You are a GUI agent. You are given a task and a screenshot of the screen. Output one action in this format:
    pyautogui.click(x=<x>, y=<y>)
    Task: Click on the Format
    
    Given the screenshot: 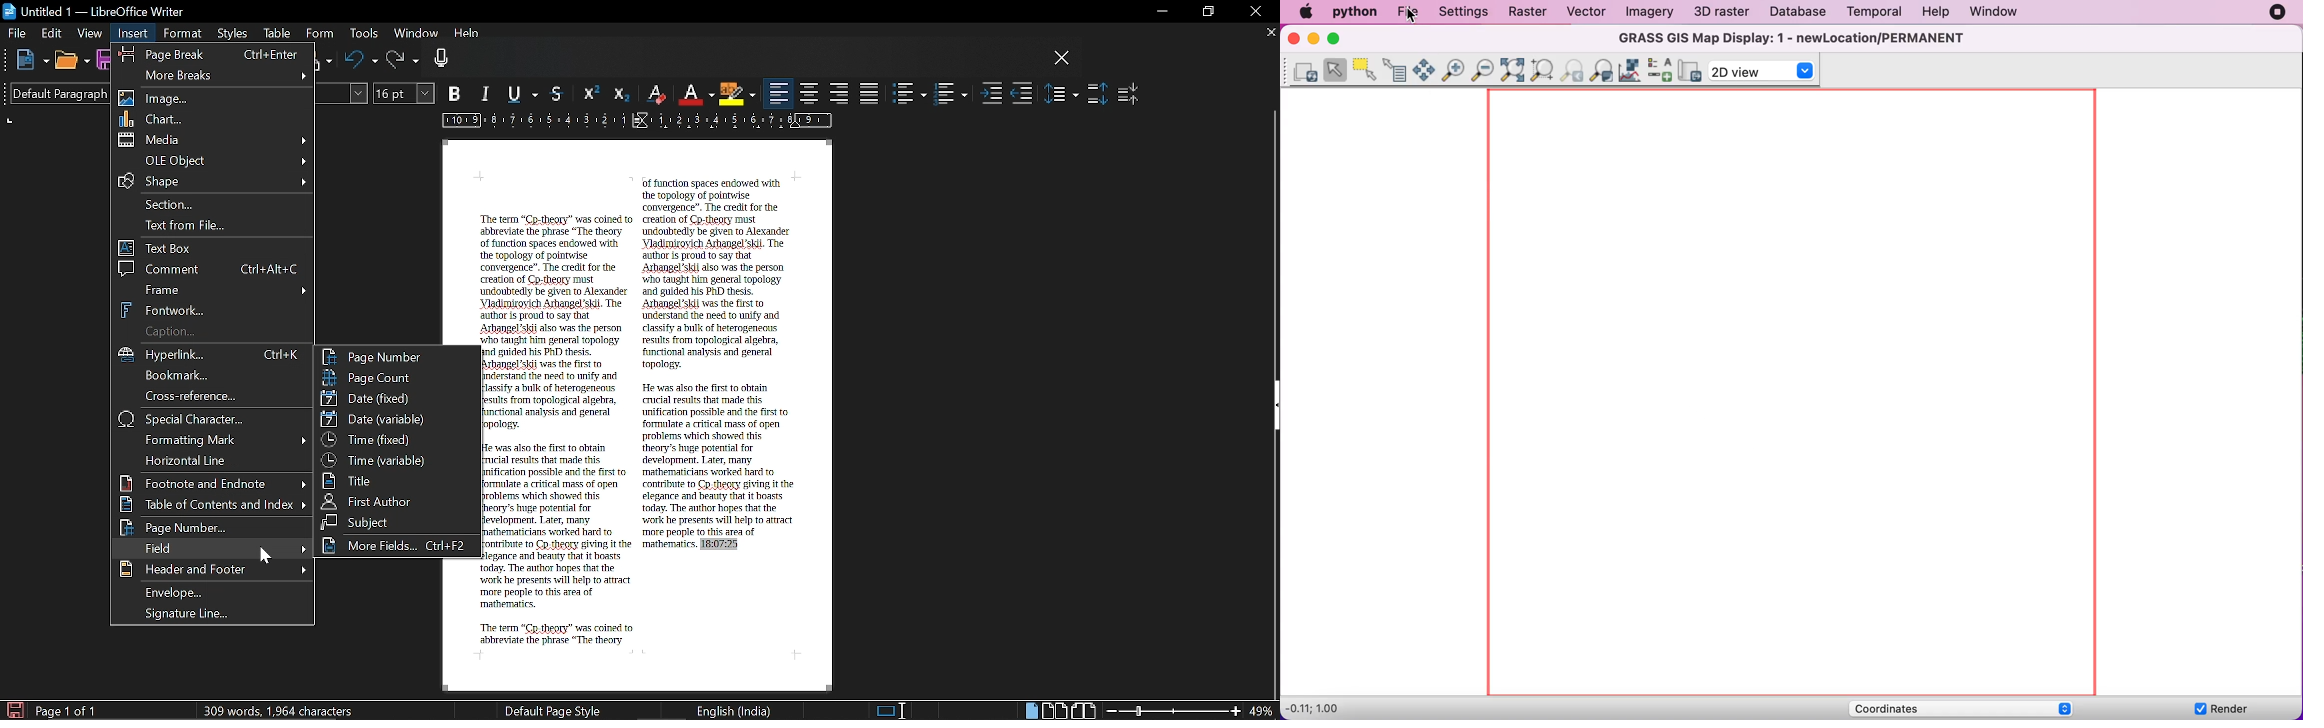 What is the action you would take?
    pyautogui.click(x=182, y=34)
    